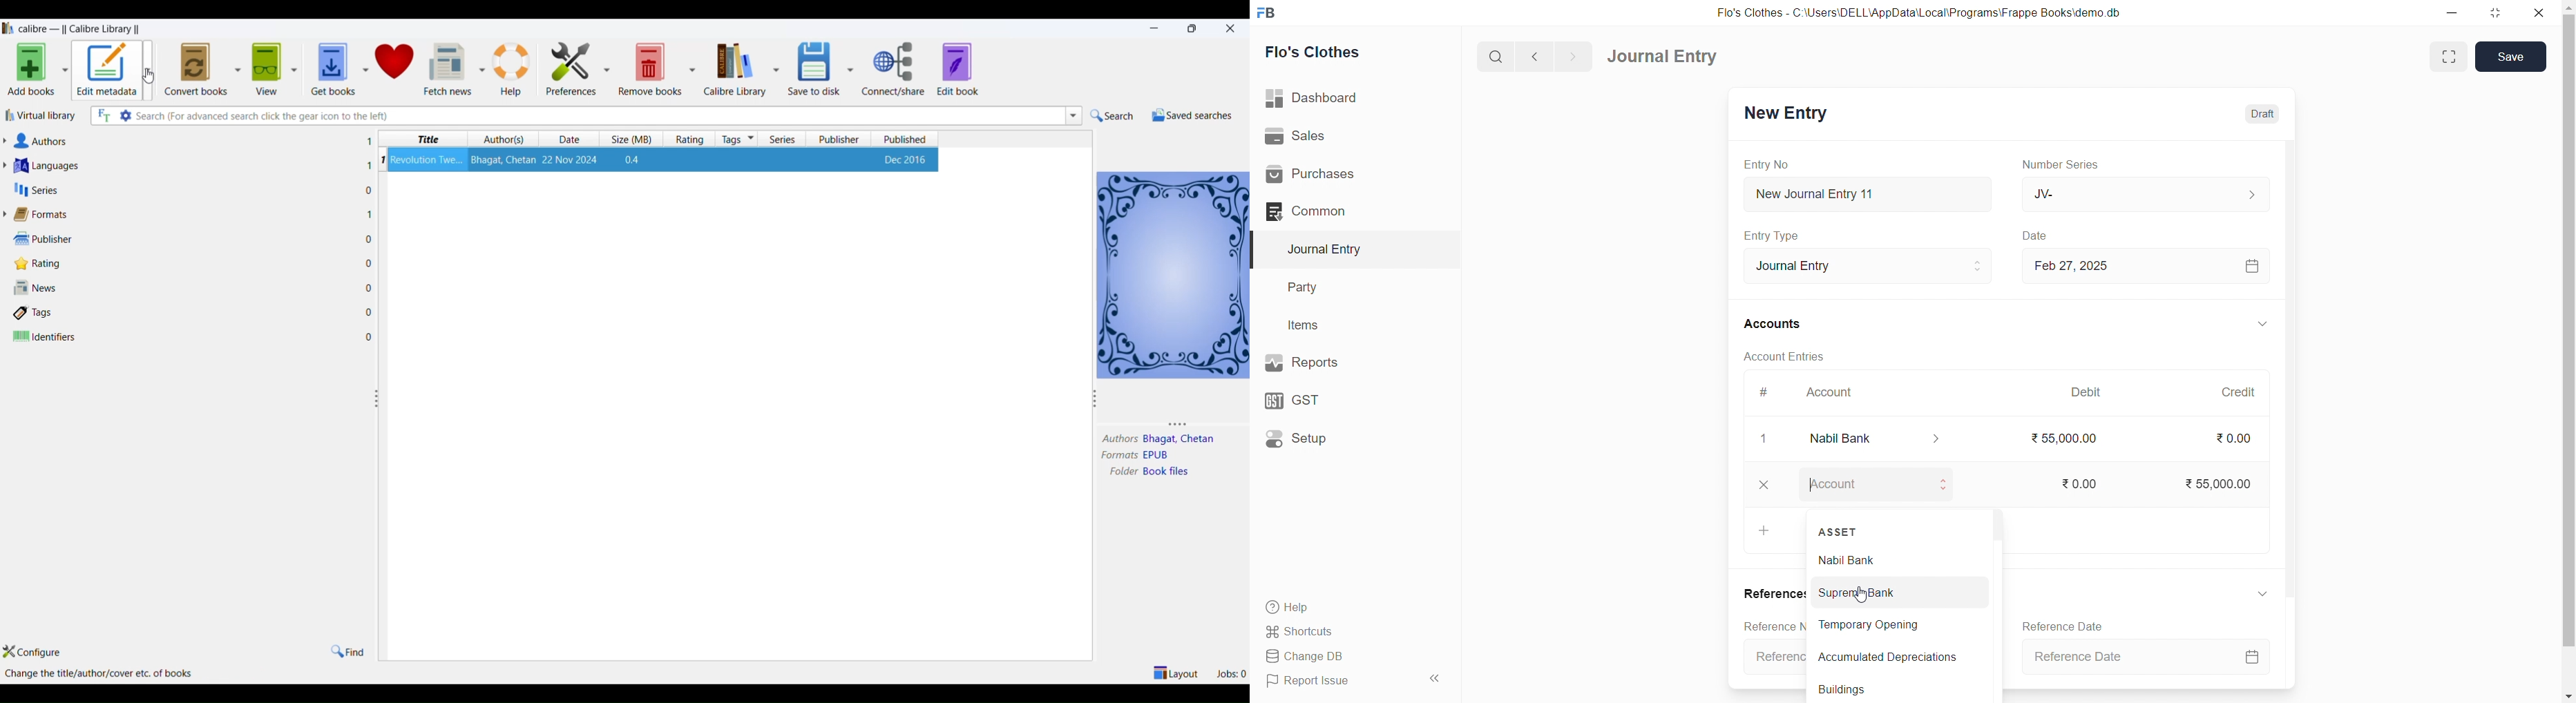  I want to click on Purchases, so click(1333, 175).